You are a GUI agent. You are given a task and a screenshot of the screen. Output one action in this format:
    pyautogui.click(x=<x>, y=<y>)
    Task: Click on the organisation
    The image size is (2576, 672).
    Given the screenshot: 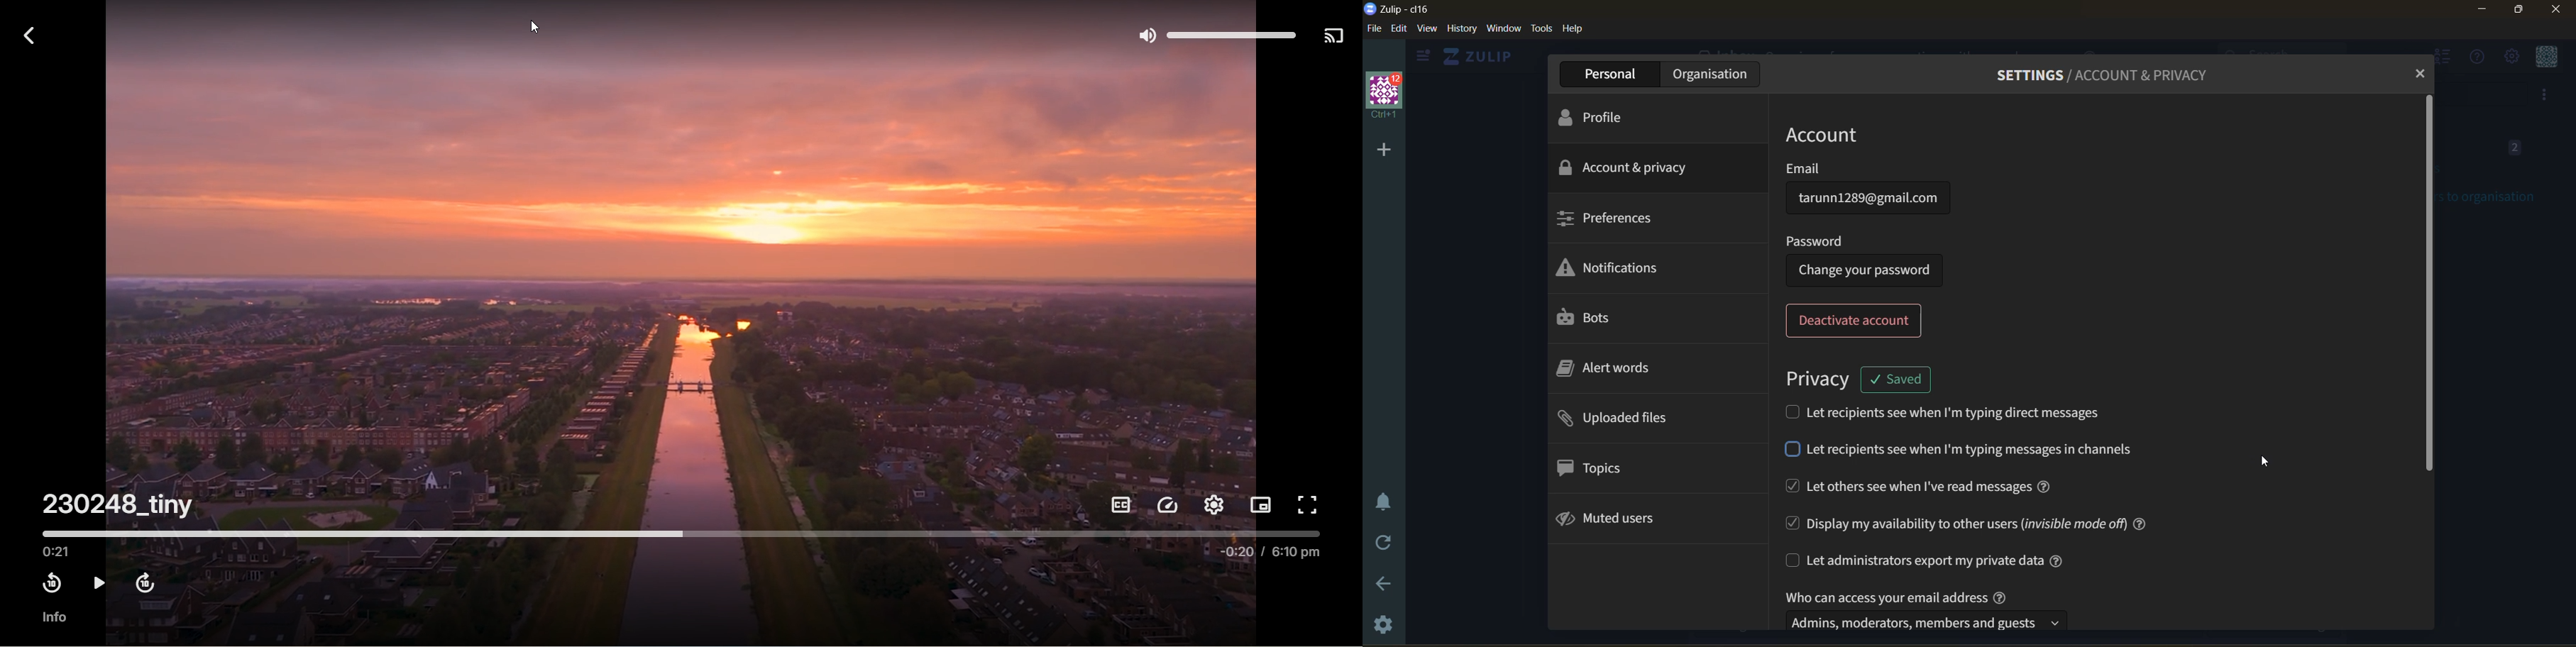 What is the action you would take?
    pyautogui.click(x=1709, y=74)
    